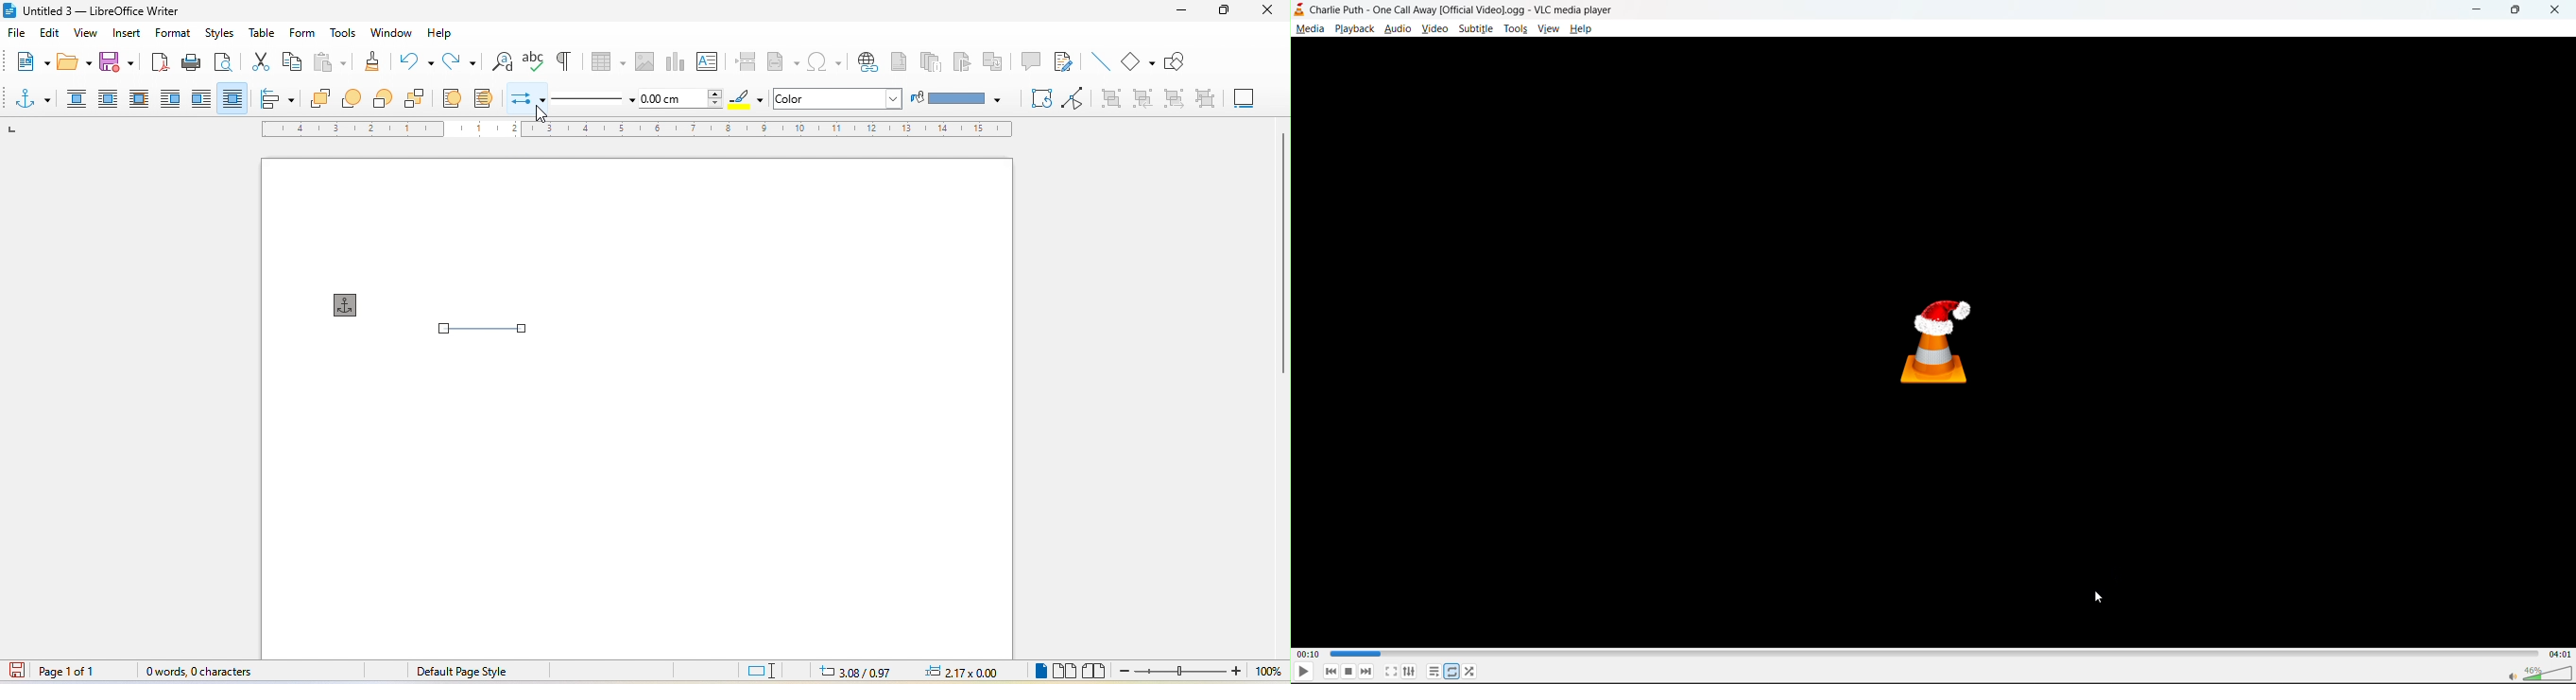 The image size is (2576, 700). I want to click on page 1 of 1, so click(83, 672).